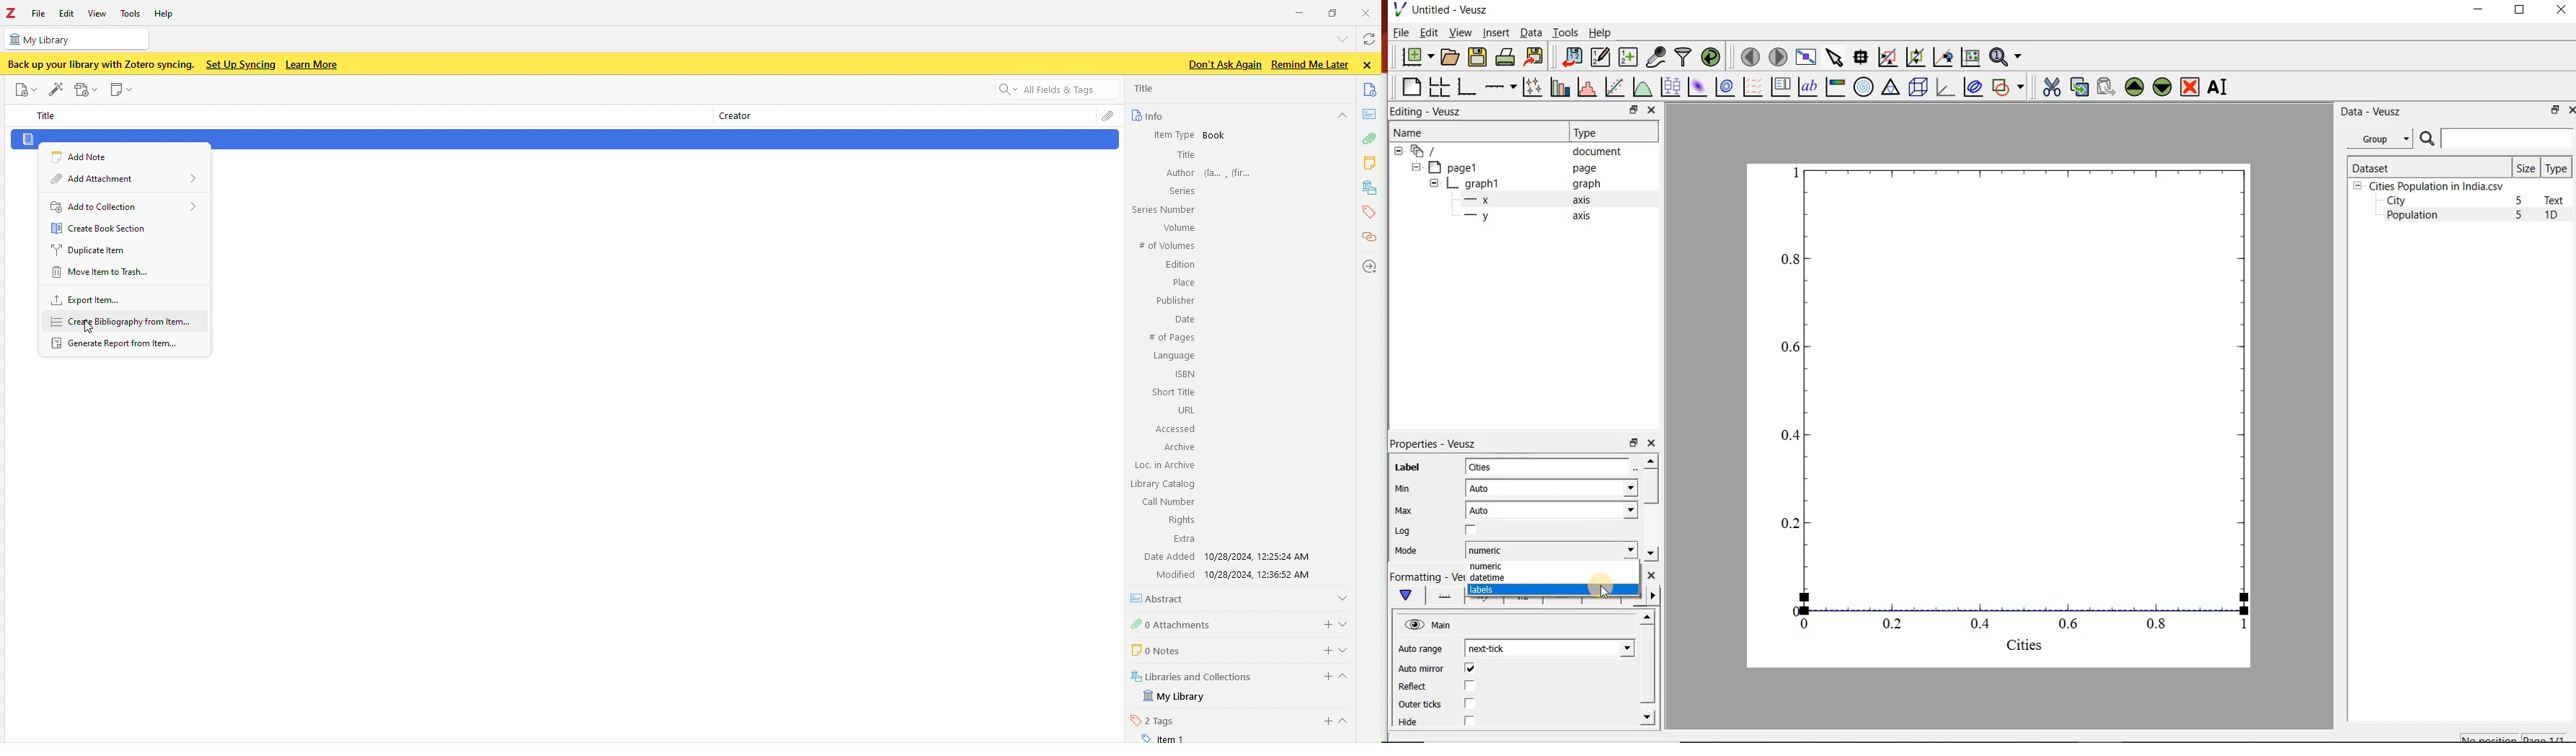 The image size is (2576, 756). Describe the element at coordinates (1487, 589) in the screenshot. I see `Labels` at that location.